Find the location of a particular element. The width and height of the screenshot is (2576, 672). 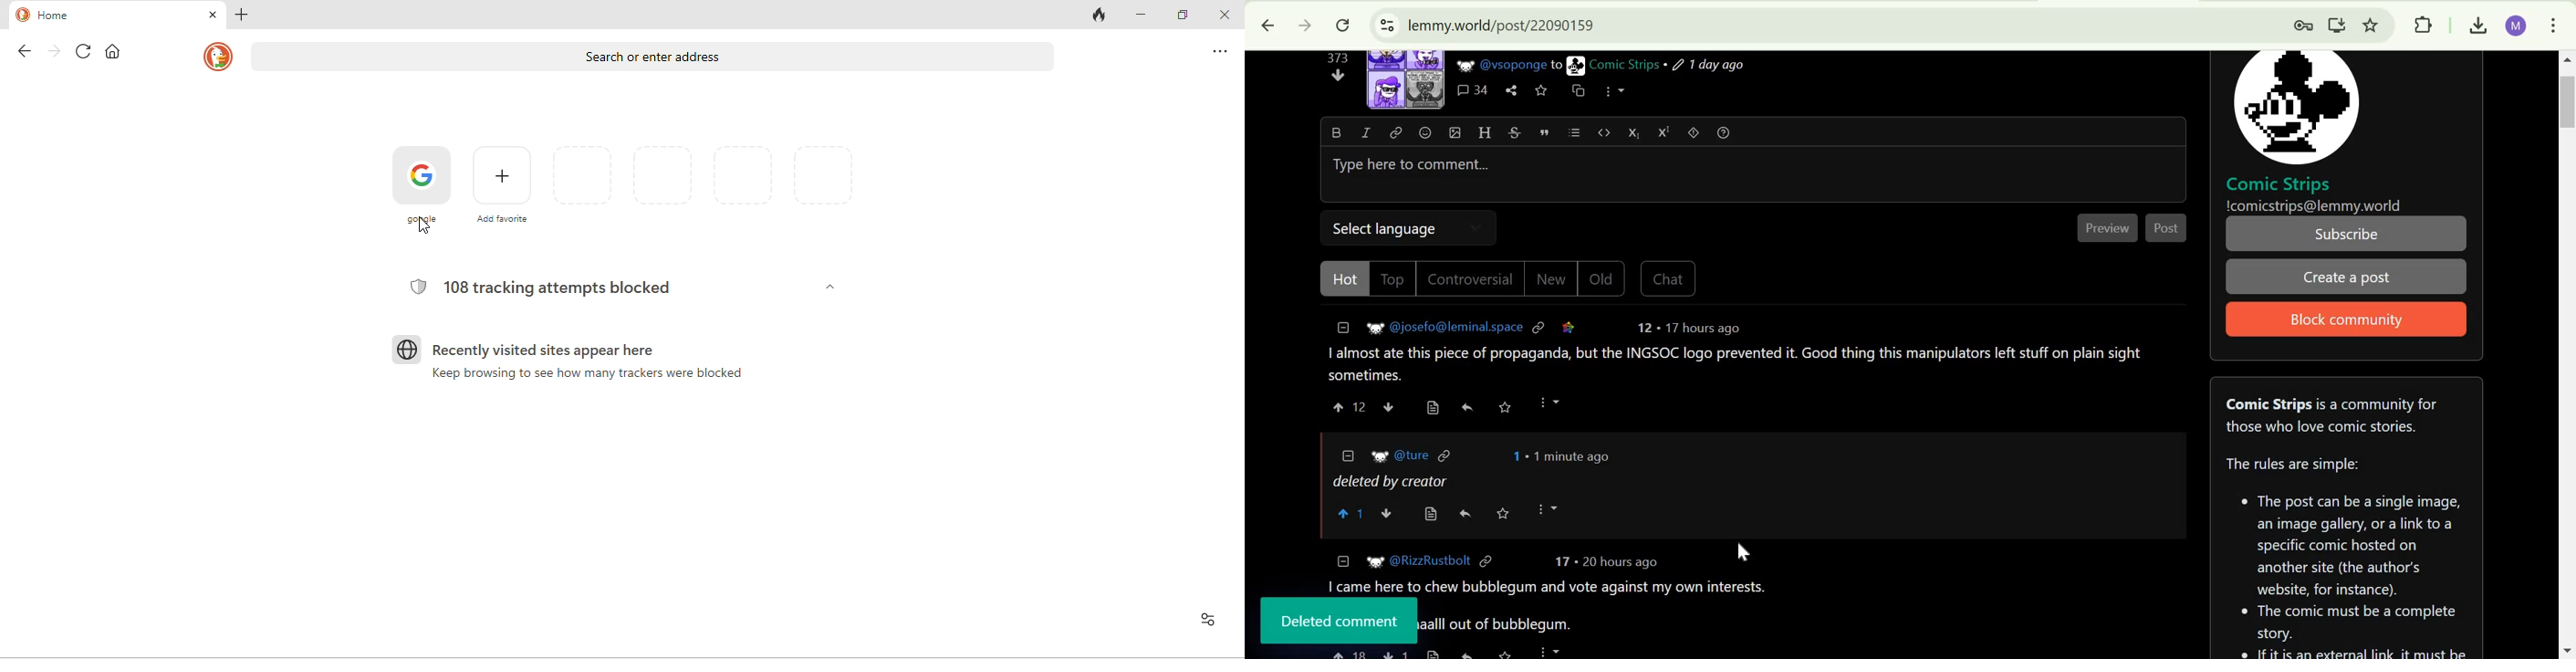

search or enter address is located at coordinates (652, 56).